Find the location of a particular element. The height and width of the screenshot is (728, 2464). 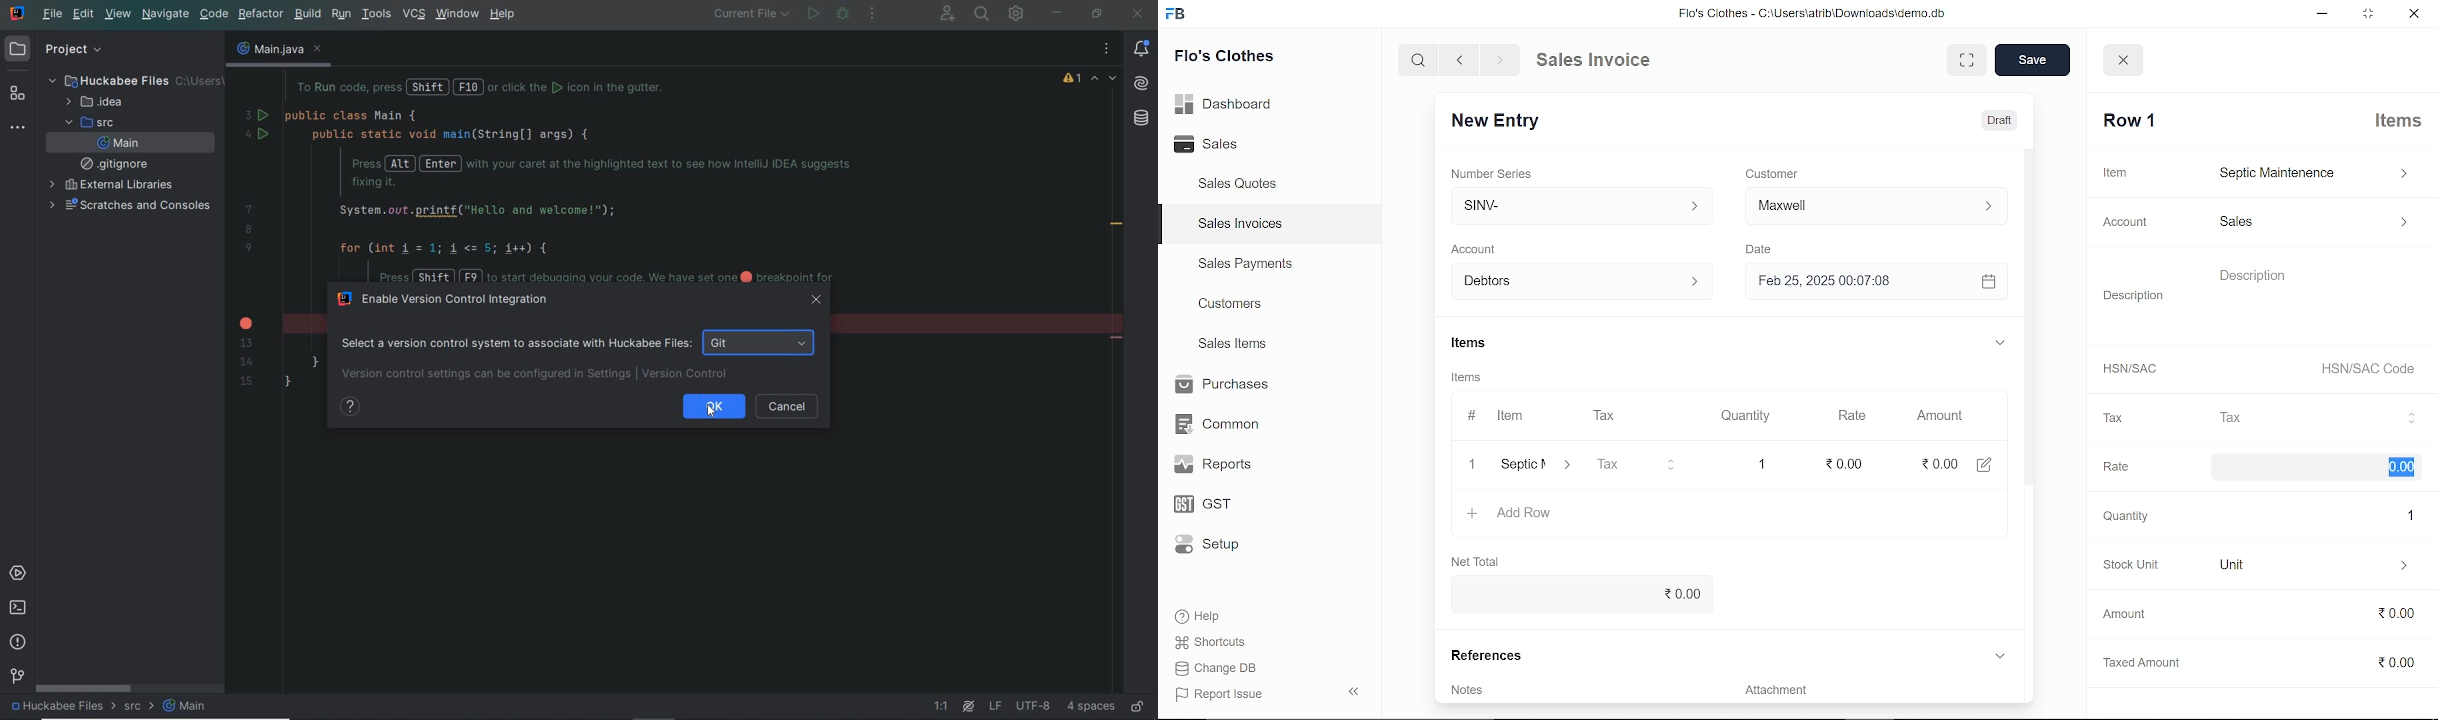

Common is located at coordinates (1220, 424).